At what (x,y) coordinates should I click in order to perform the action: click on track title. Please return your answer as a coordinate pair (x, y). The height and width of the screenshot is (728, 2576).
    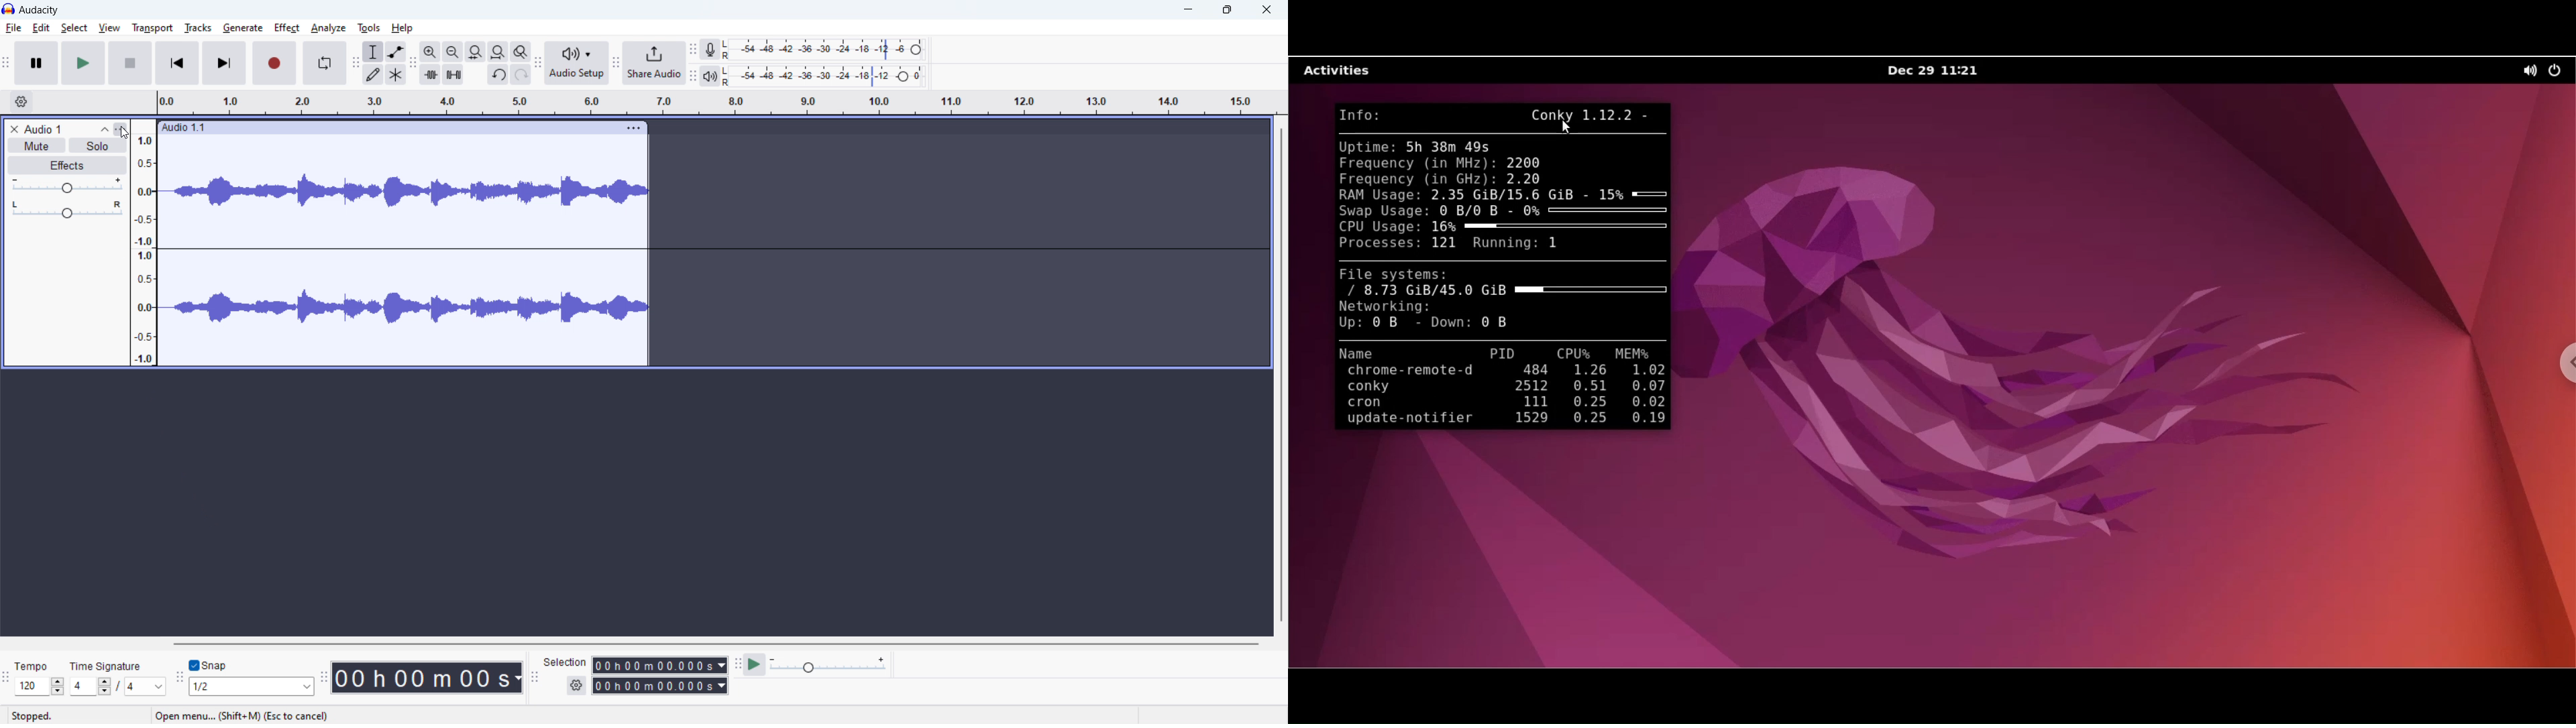
    Looking at the image, I should click on (43, 129).